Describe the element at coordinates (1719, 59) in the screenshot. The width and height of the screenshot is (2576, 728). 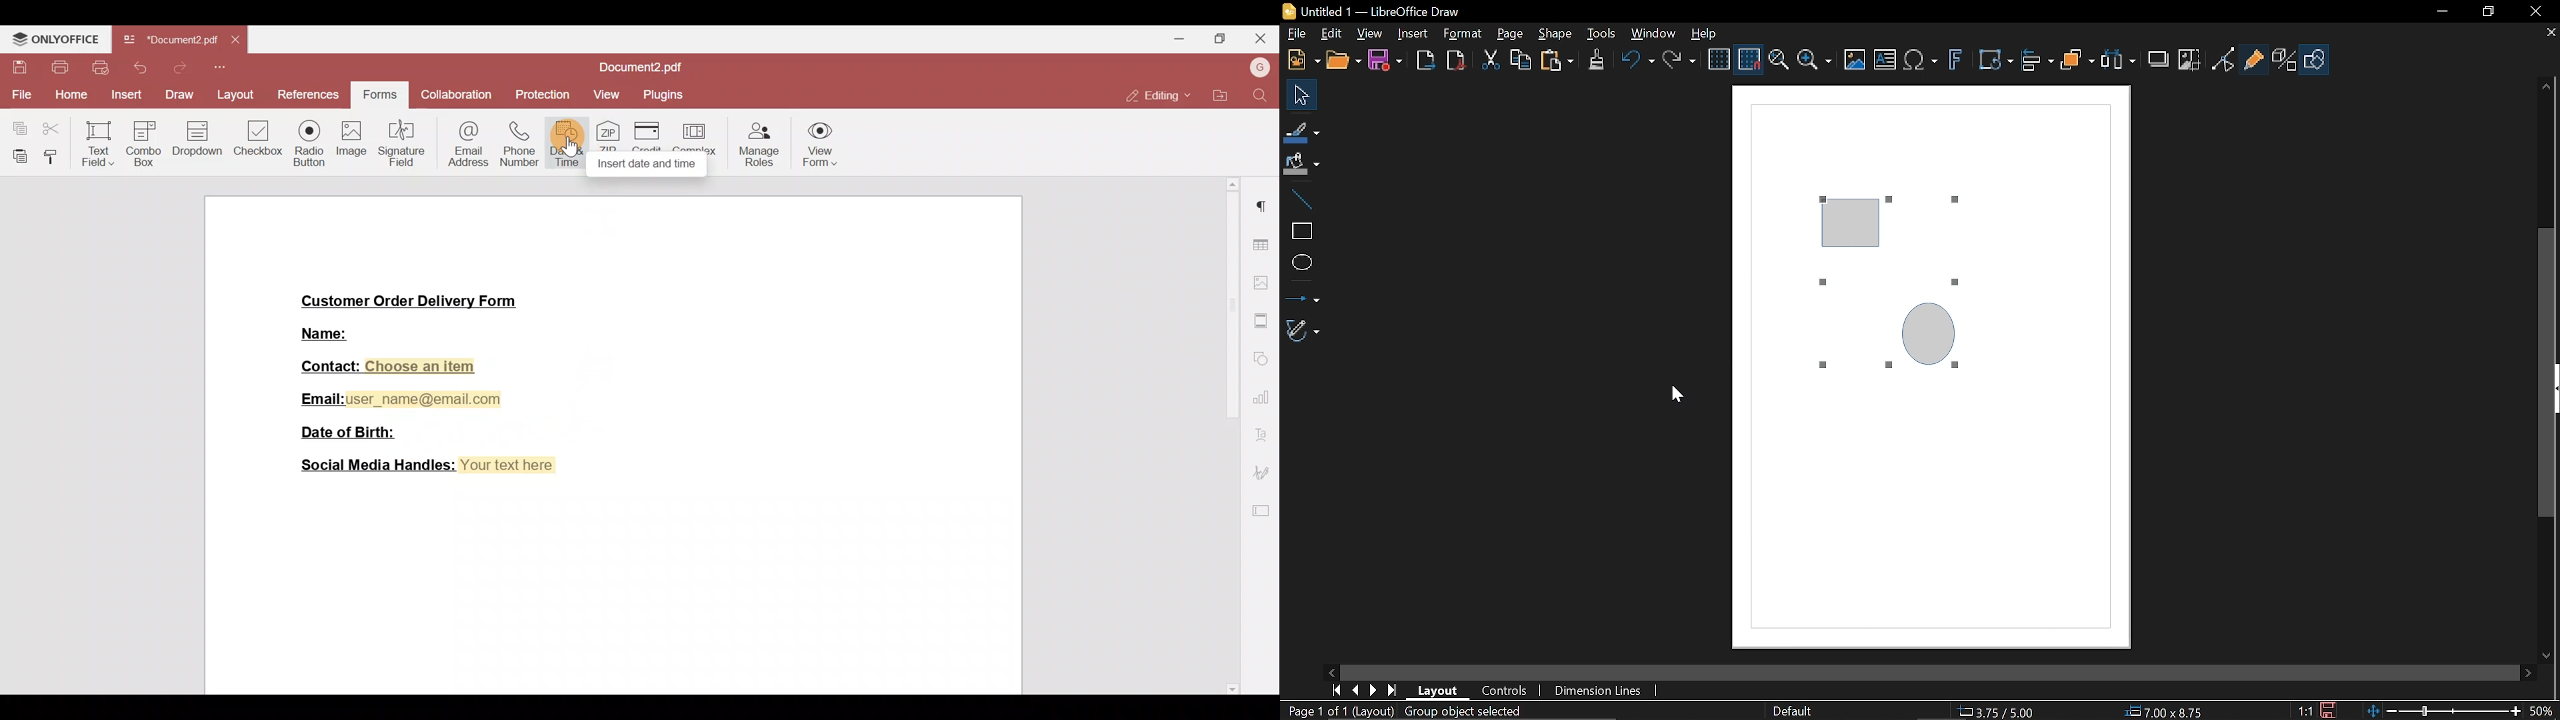
I see `Display grid` at that location.